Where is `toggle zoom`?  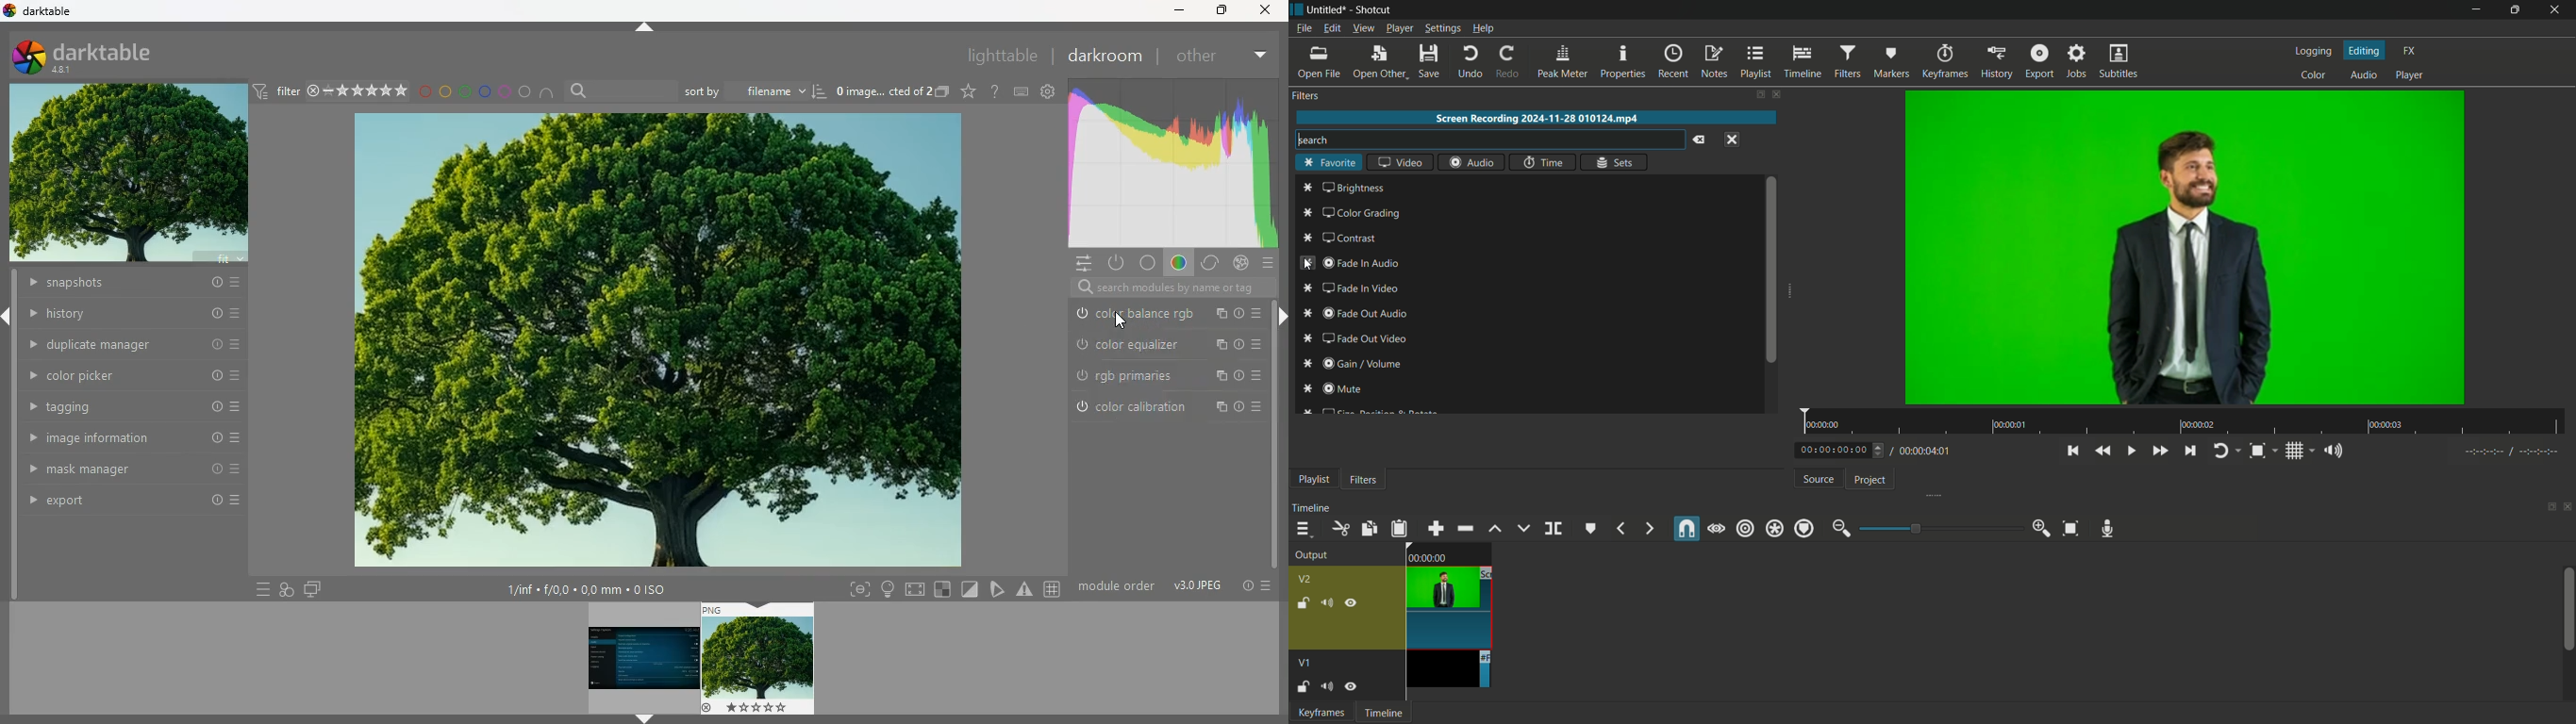
toggle zoom is located at coordinates (2257, 450).